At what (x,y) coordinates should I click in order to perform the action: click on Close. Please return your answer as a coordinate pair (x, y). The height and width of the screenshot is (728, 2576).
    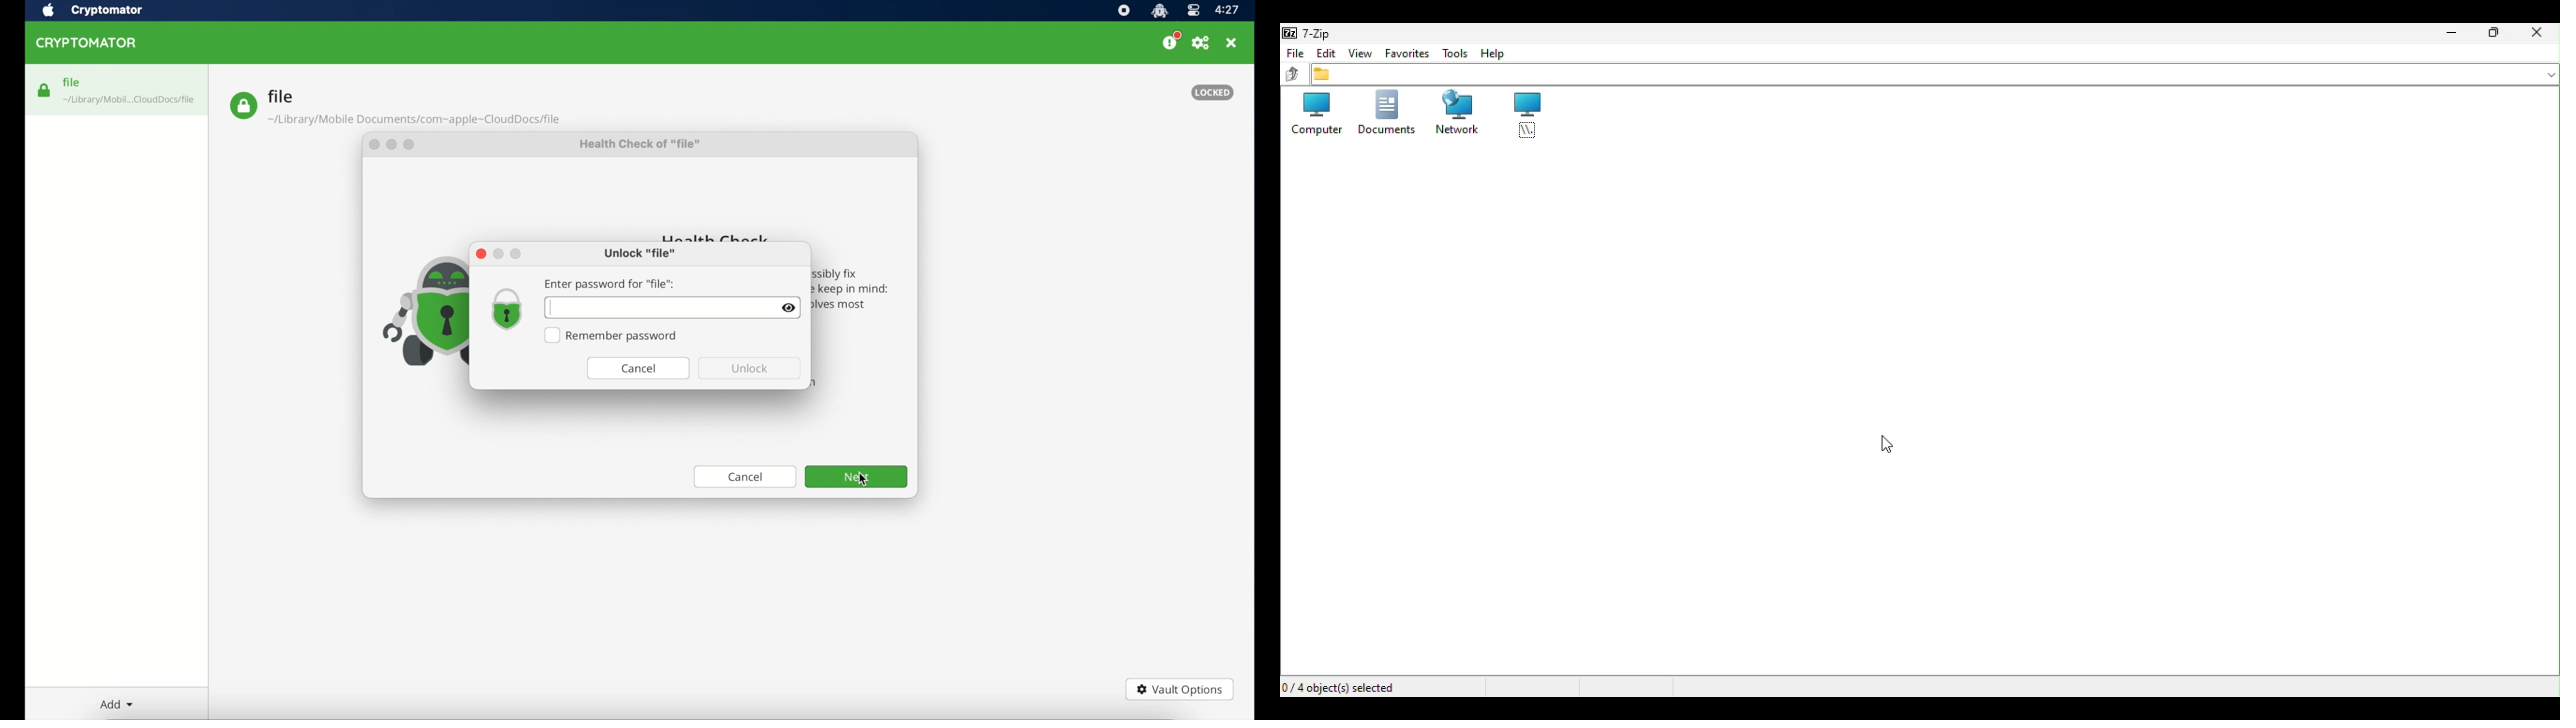
    Looking at the image, I should click on (2543, 31).